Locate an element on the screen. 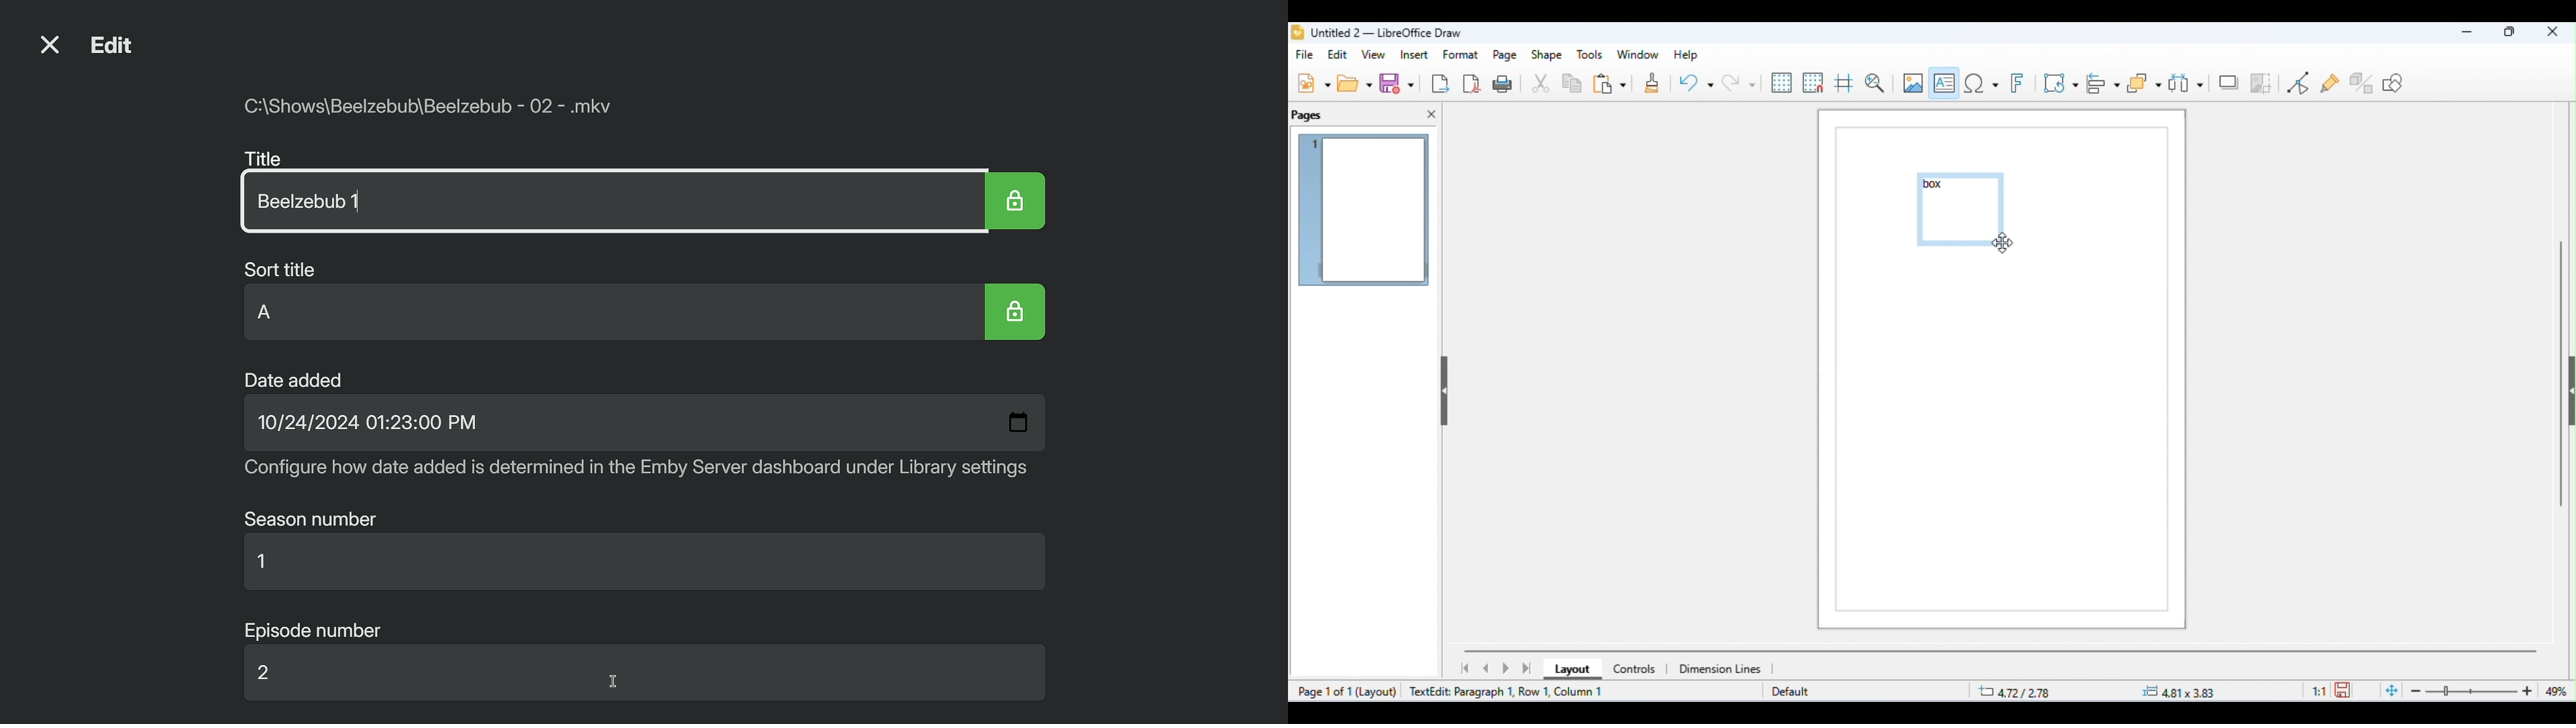 The image size is (2576, 728). export is located at coordinates (1440, 83).